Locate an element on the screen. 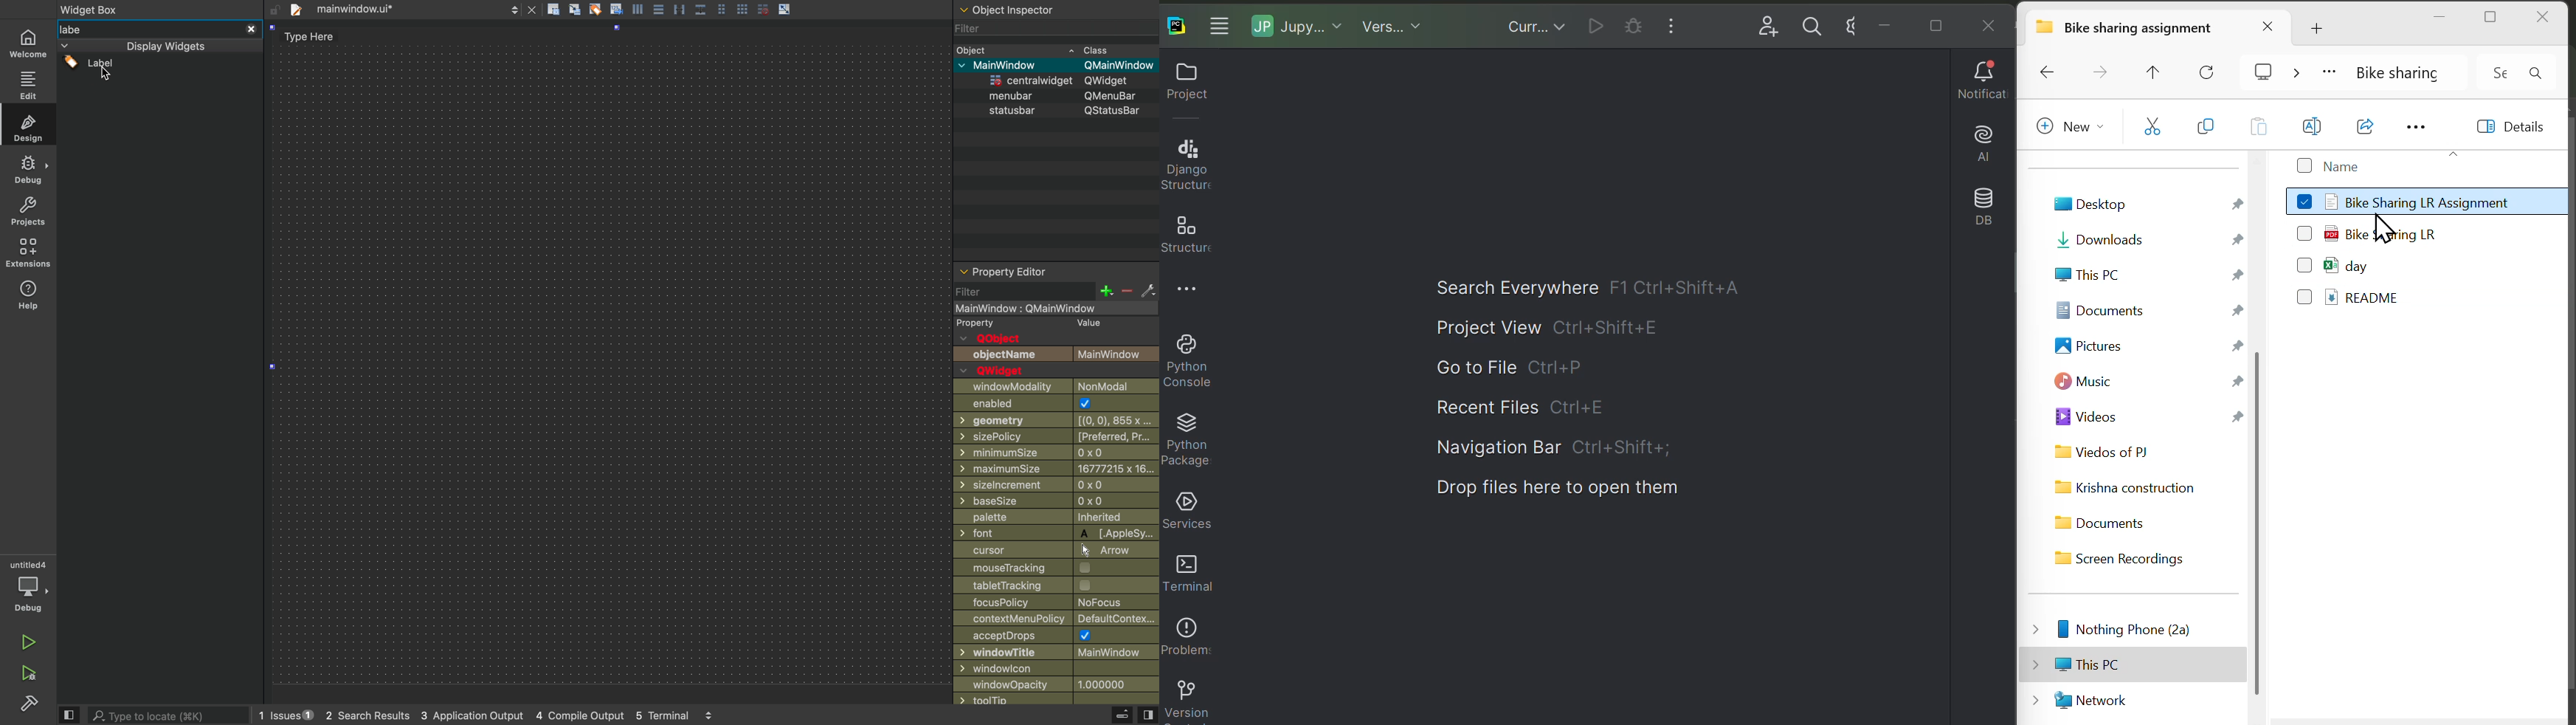 This screenshot has height=728, width=2576.  is located at coordinates (2497, 72).